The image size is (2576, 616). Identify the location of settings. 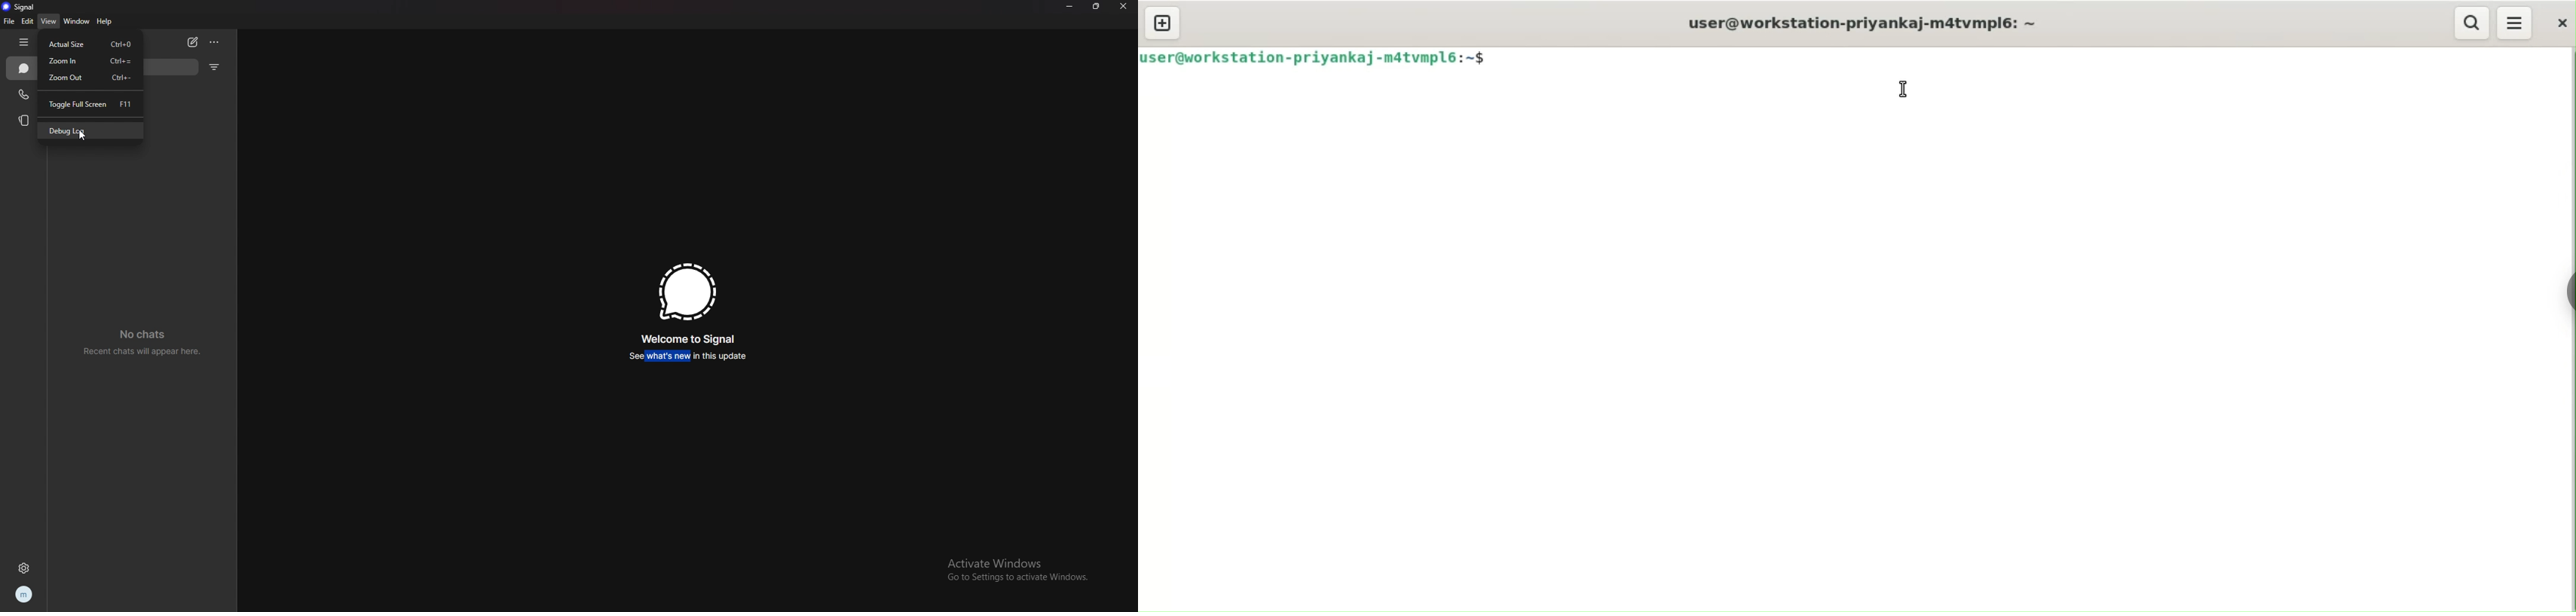
(25, 568).